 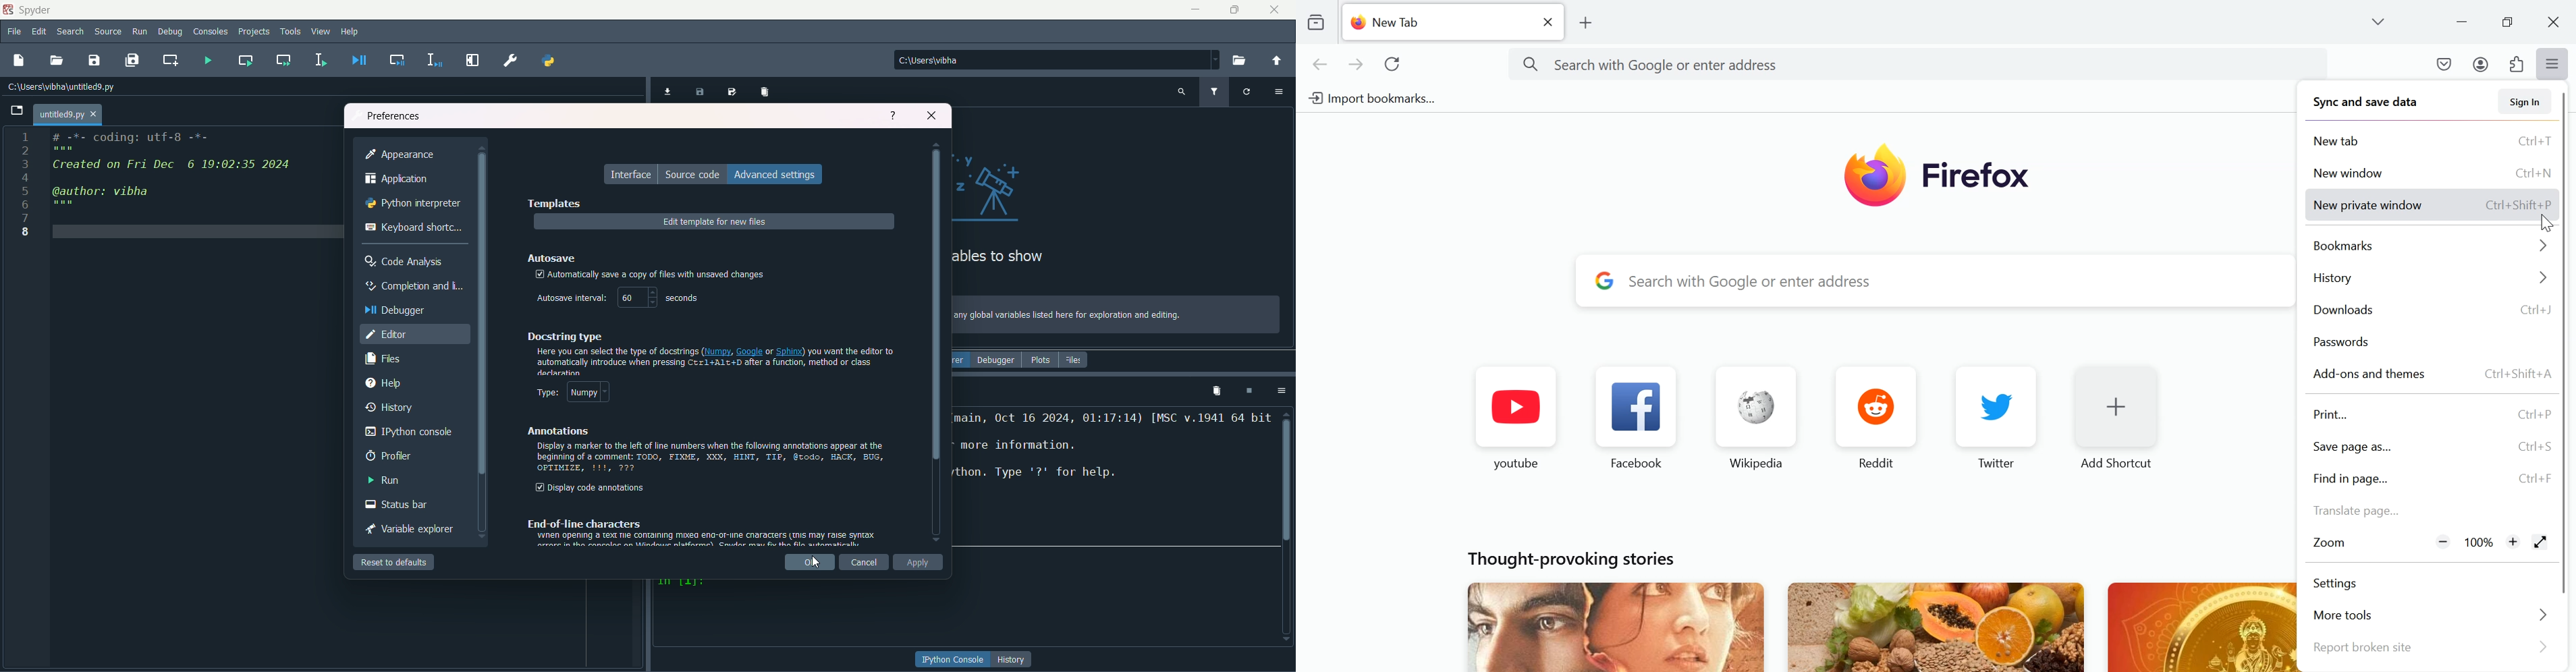 I want to click on tab name, so click(x=67, y=114).